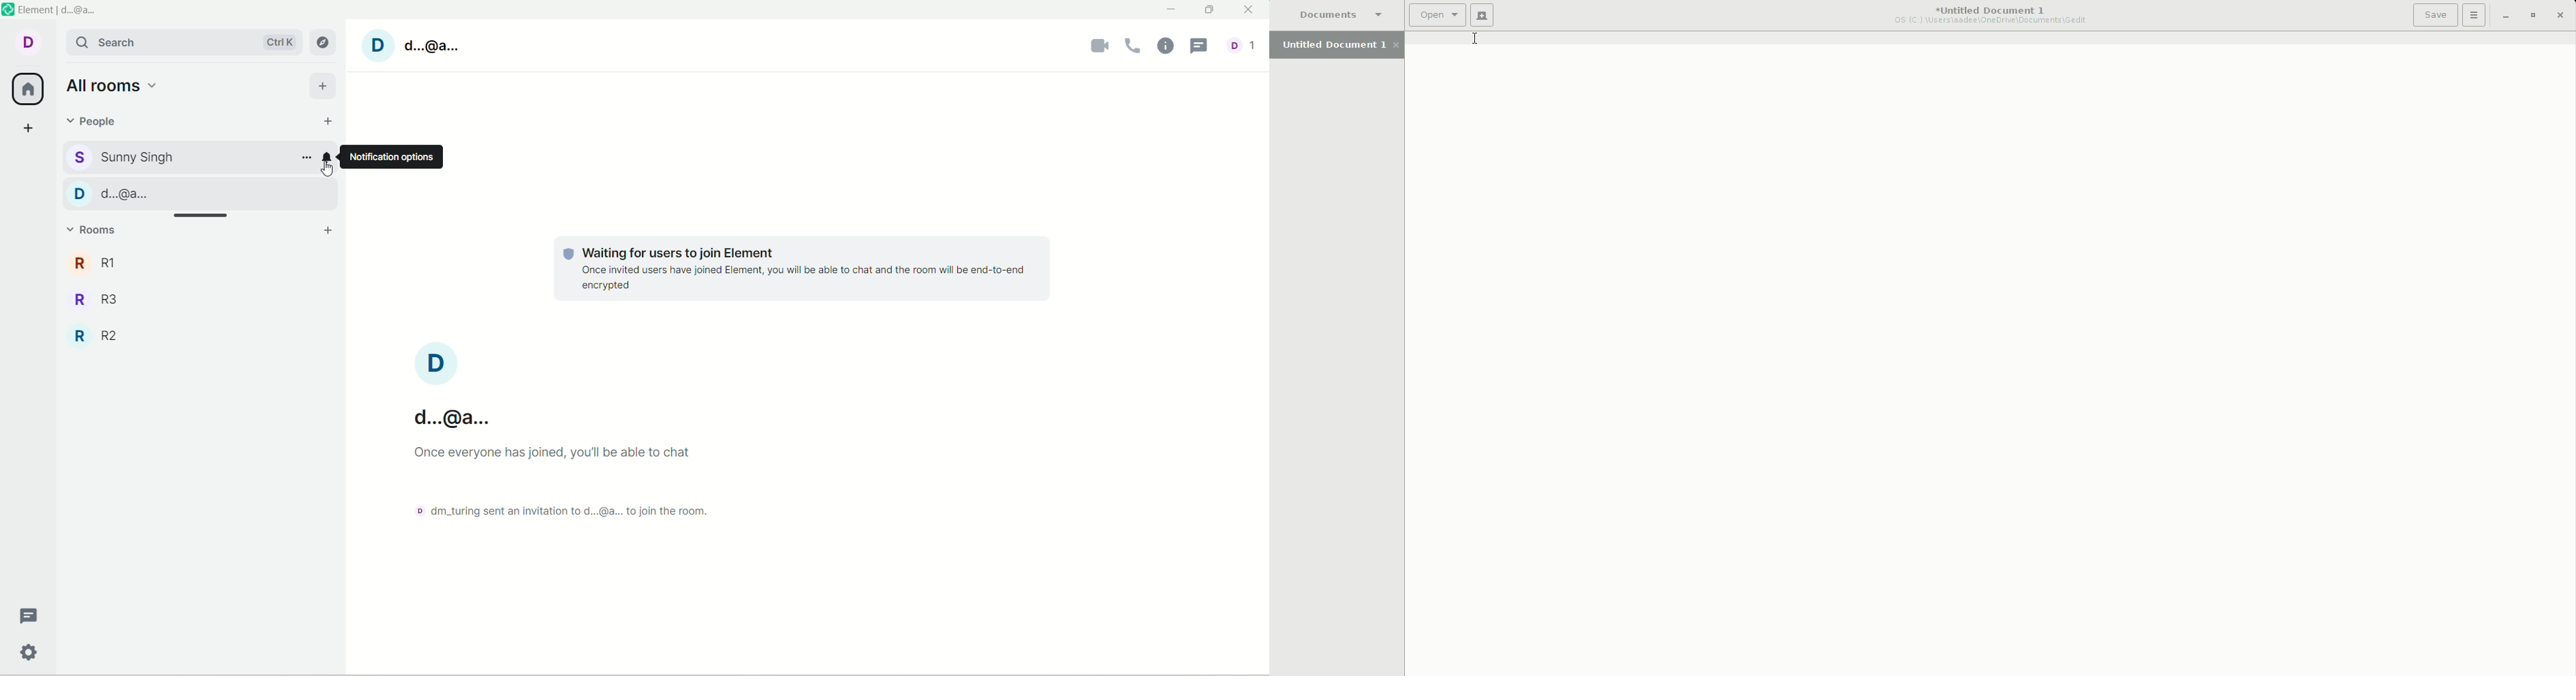  I want to click on rooms, so click(93, 233).